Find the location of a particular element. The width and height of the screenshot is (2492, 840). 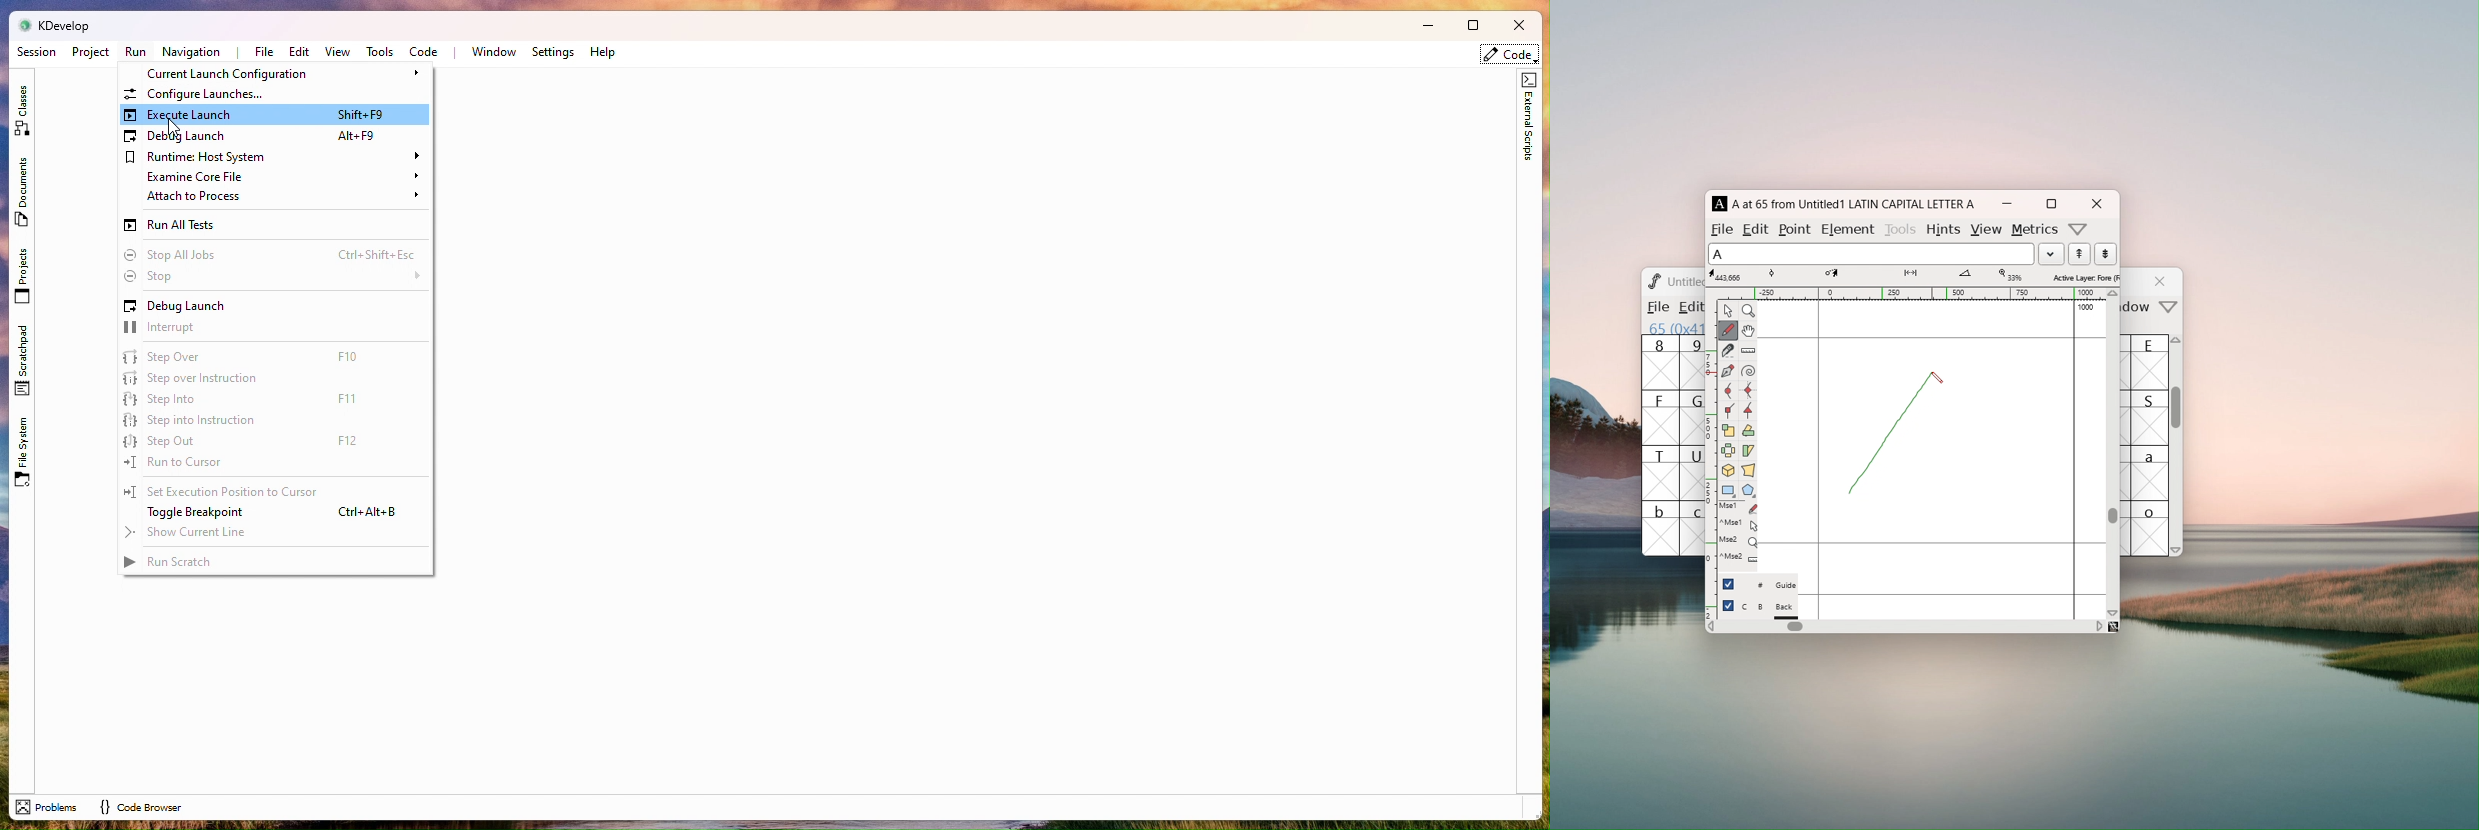

horizontal scrollbar is located at coordinates (1795, 626).